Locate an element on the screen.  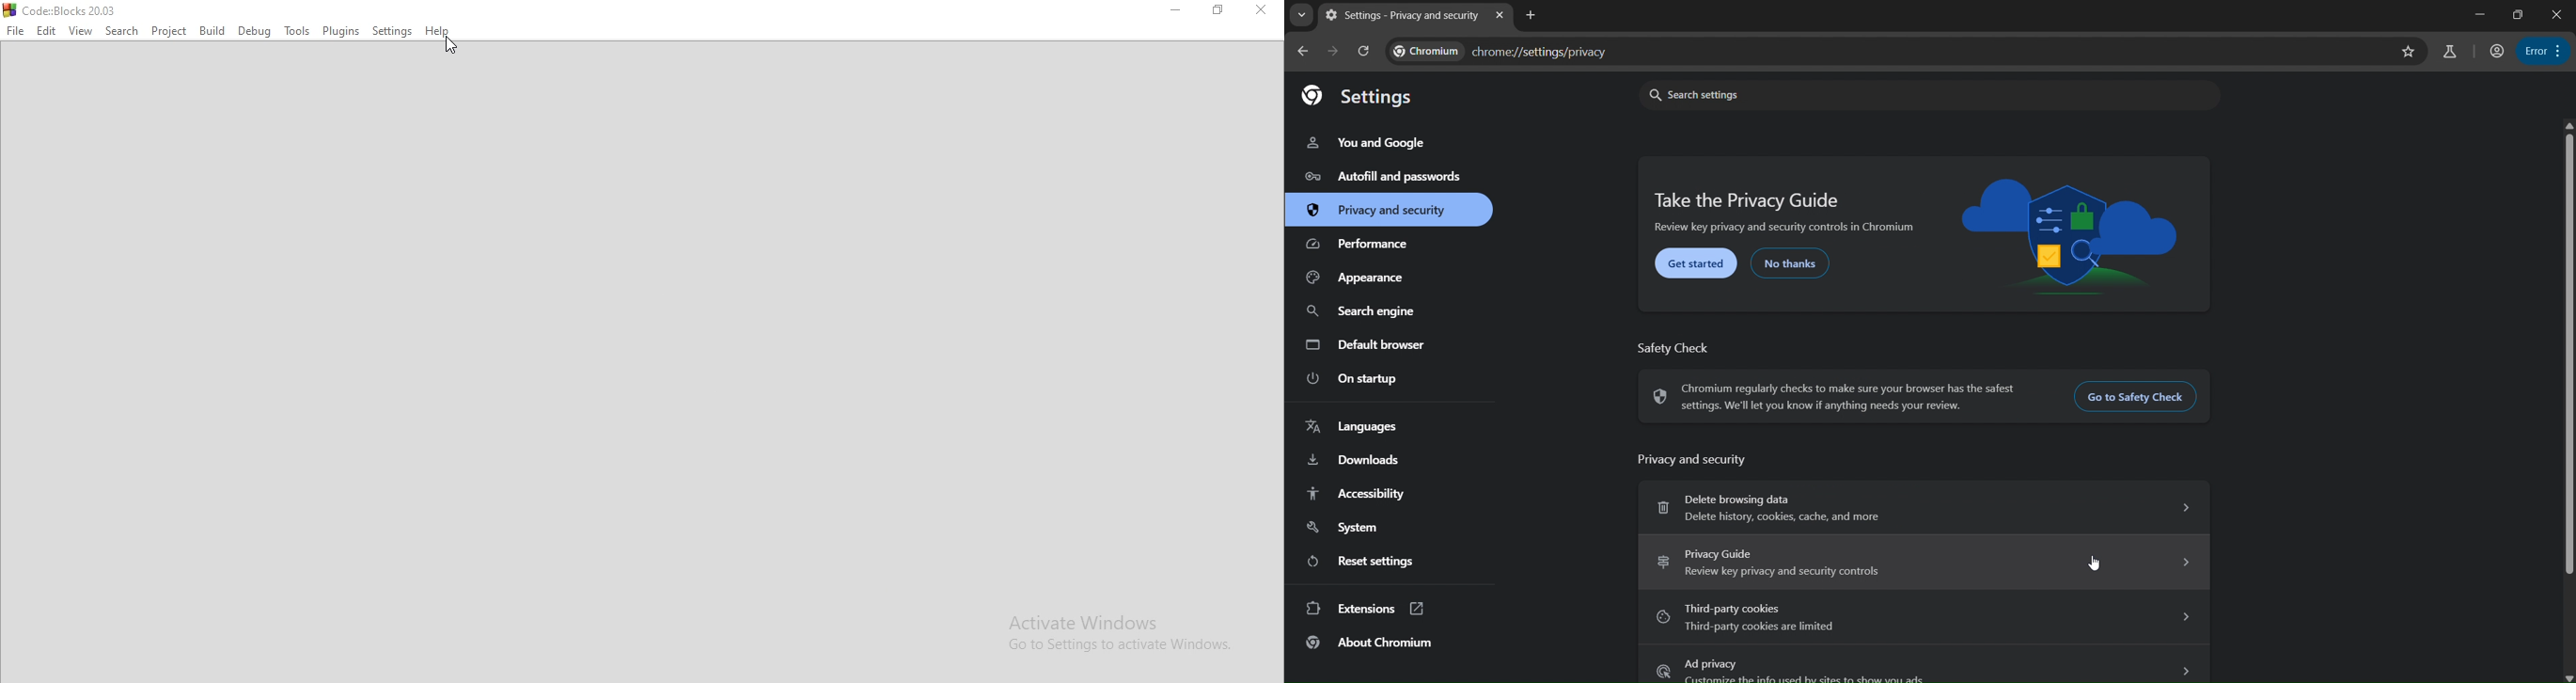
accounts is located at coordinates (2499, 52).